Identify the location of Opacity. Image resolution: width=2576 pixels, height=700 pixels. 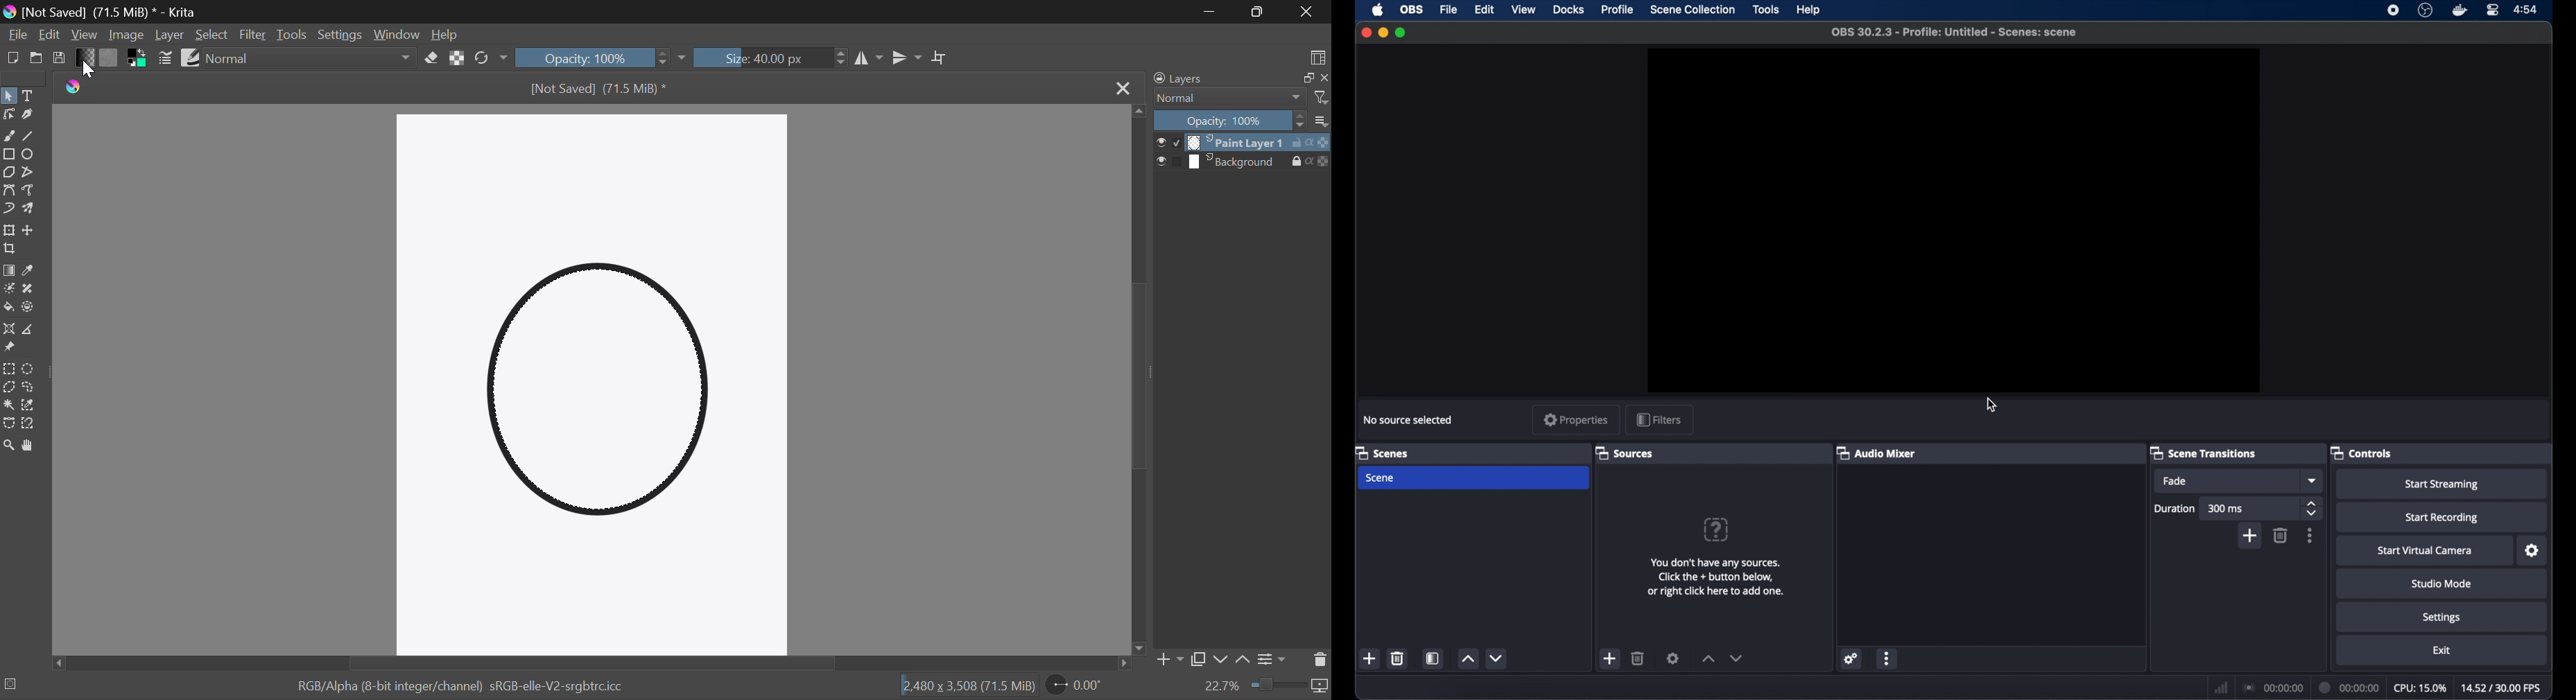
(594, 58).